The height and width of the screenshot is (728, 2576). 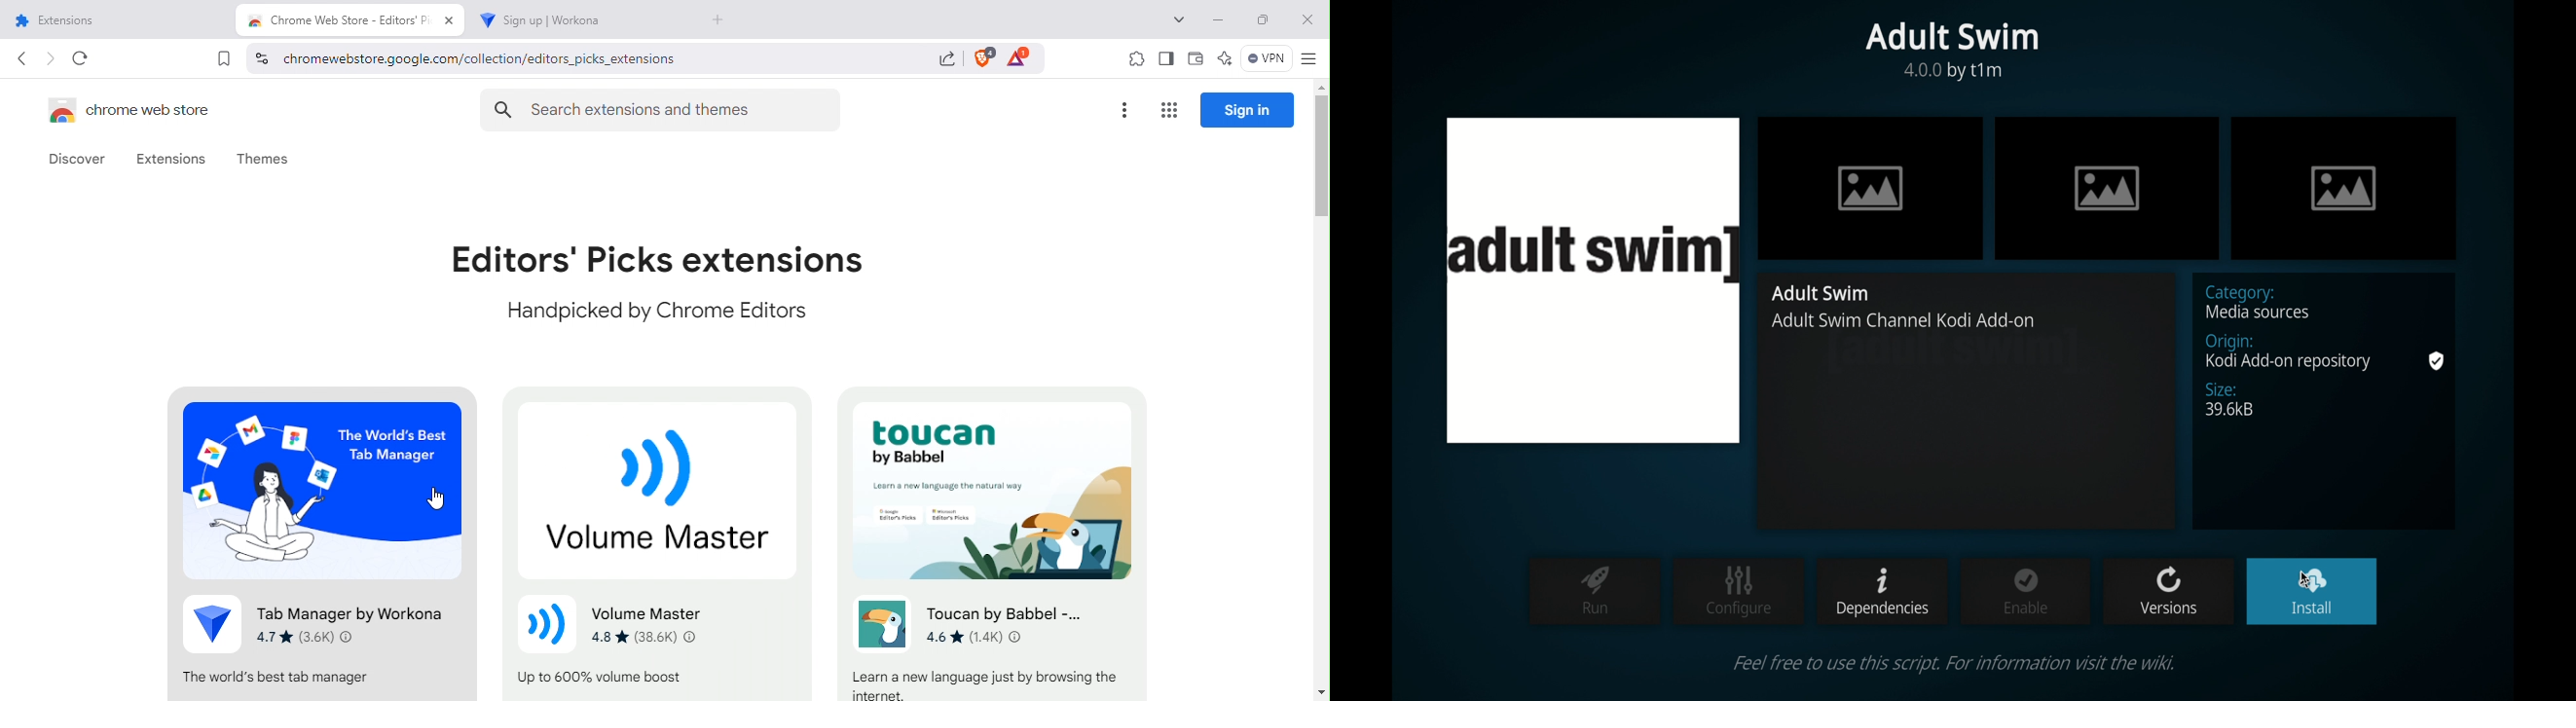 What do you see at coordinates (2230, 400) in the screenshot?
I see `size` at bounding box center [2230, 400].